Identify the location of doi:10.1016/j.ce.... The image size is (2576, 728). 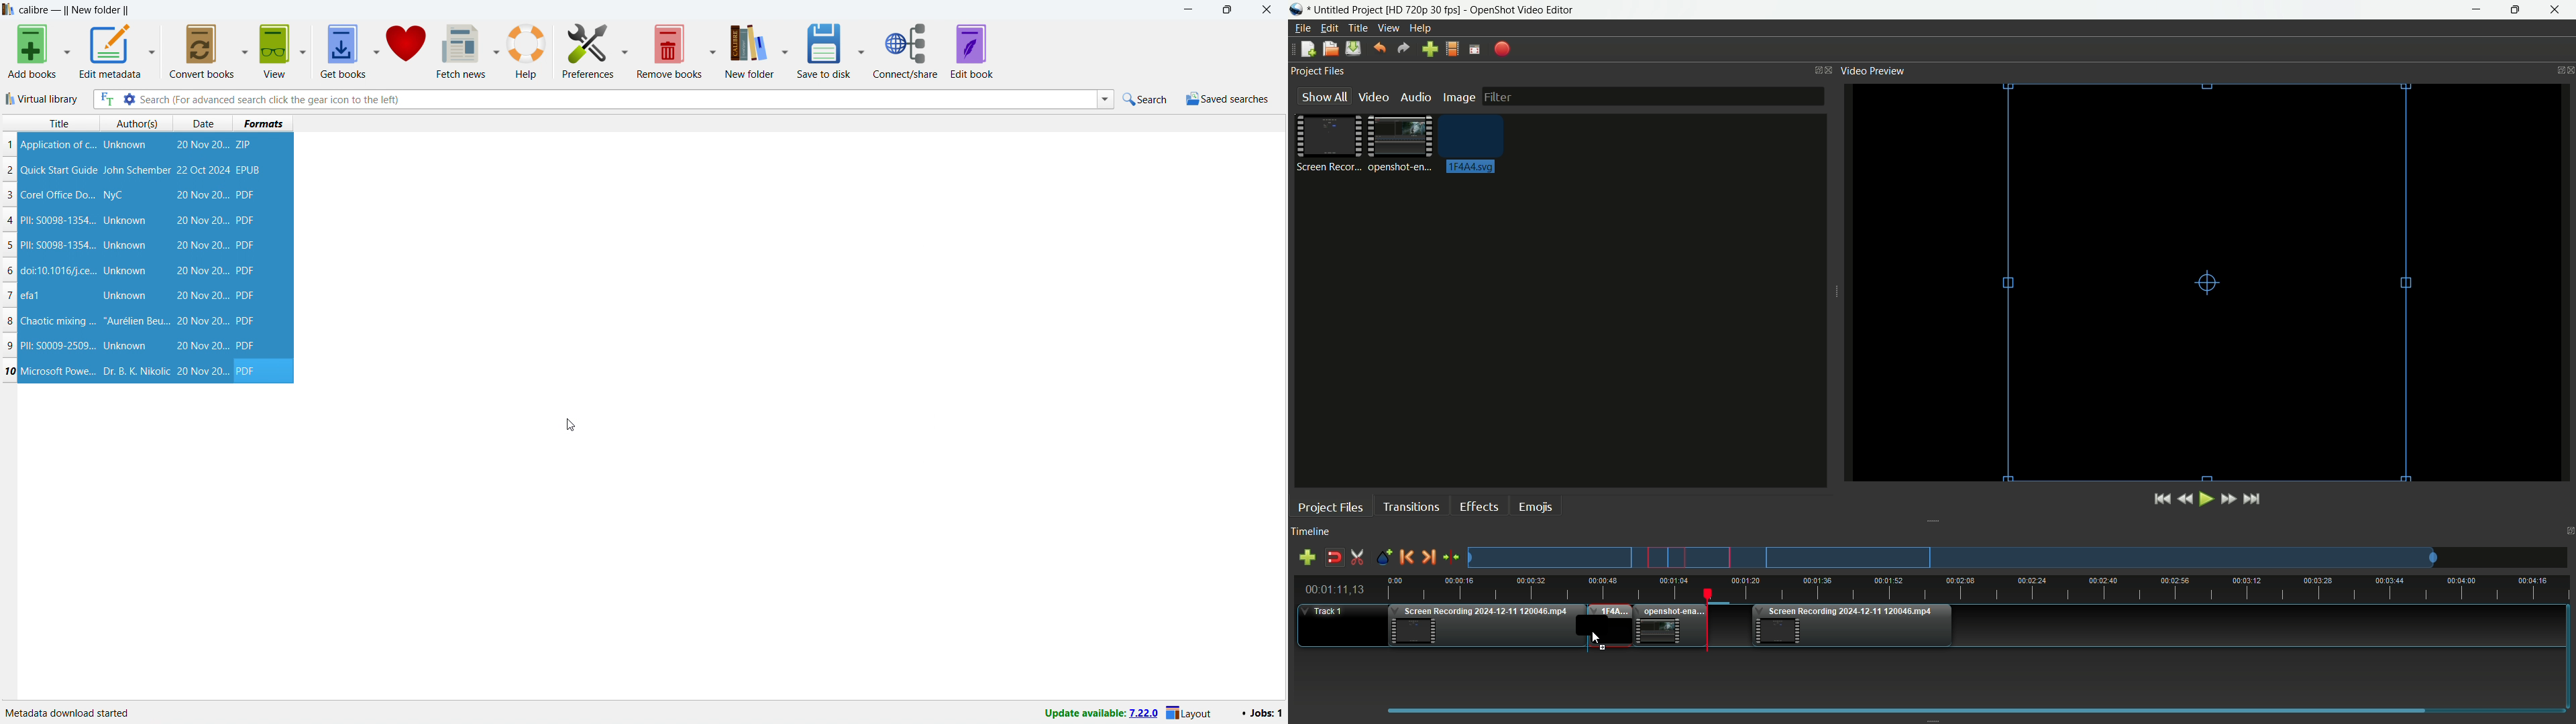
(60, 270).